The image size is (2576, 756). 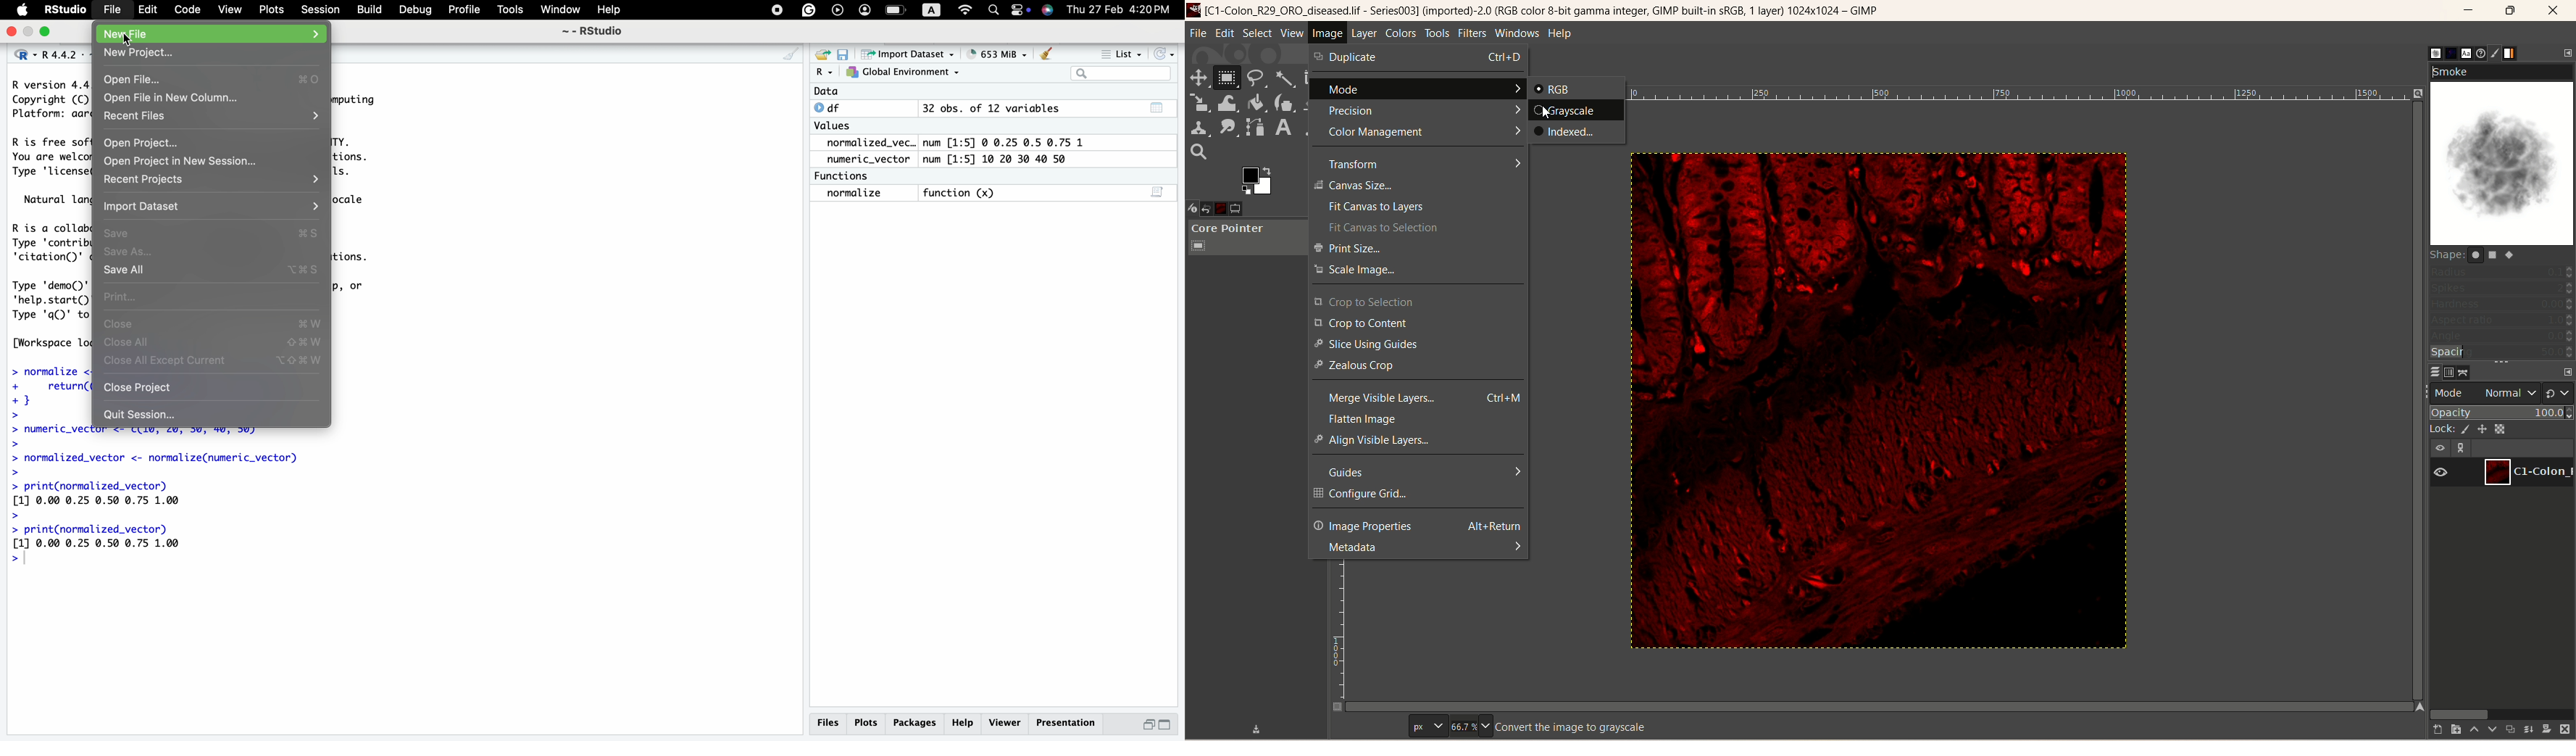 I want to click on Presentation, so click(x=1067, y=721).